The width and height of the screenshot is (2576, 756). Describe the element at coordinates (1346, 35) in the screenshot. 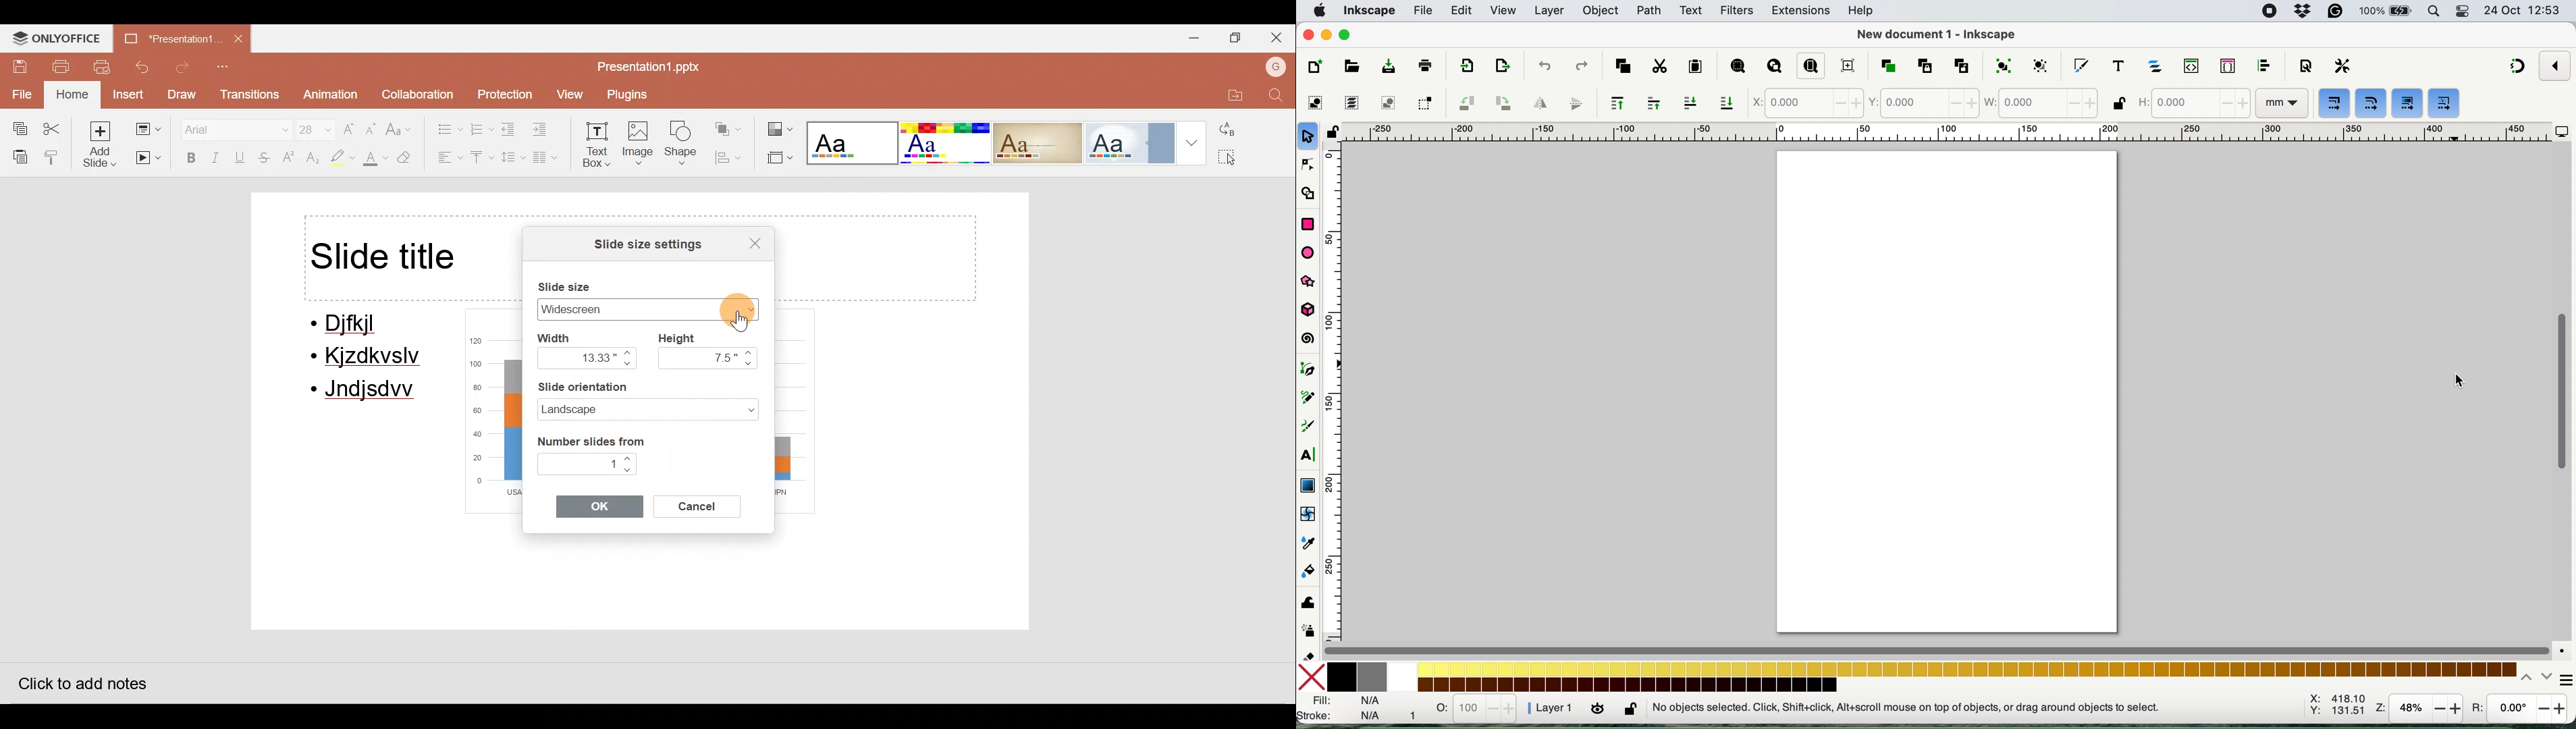

I see `maximise` at that location.